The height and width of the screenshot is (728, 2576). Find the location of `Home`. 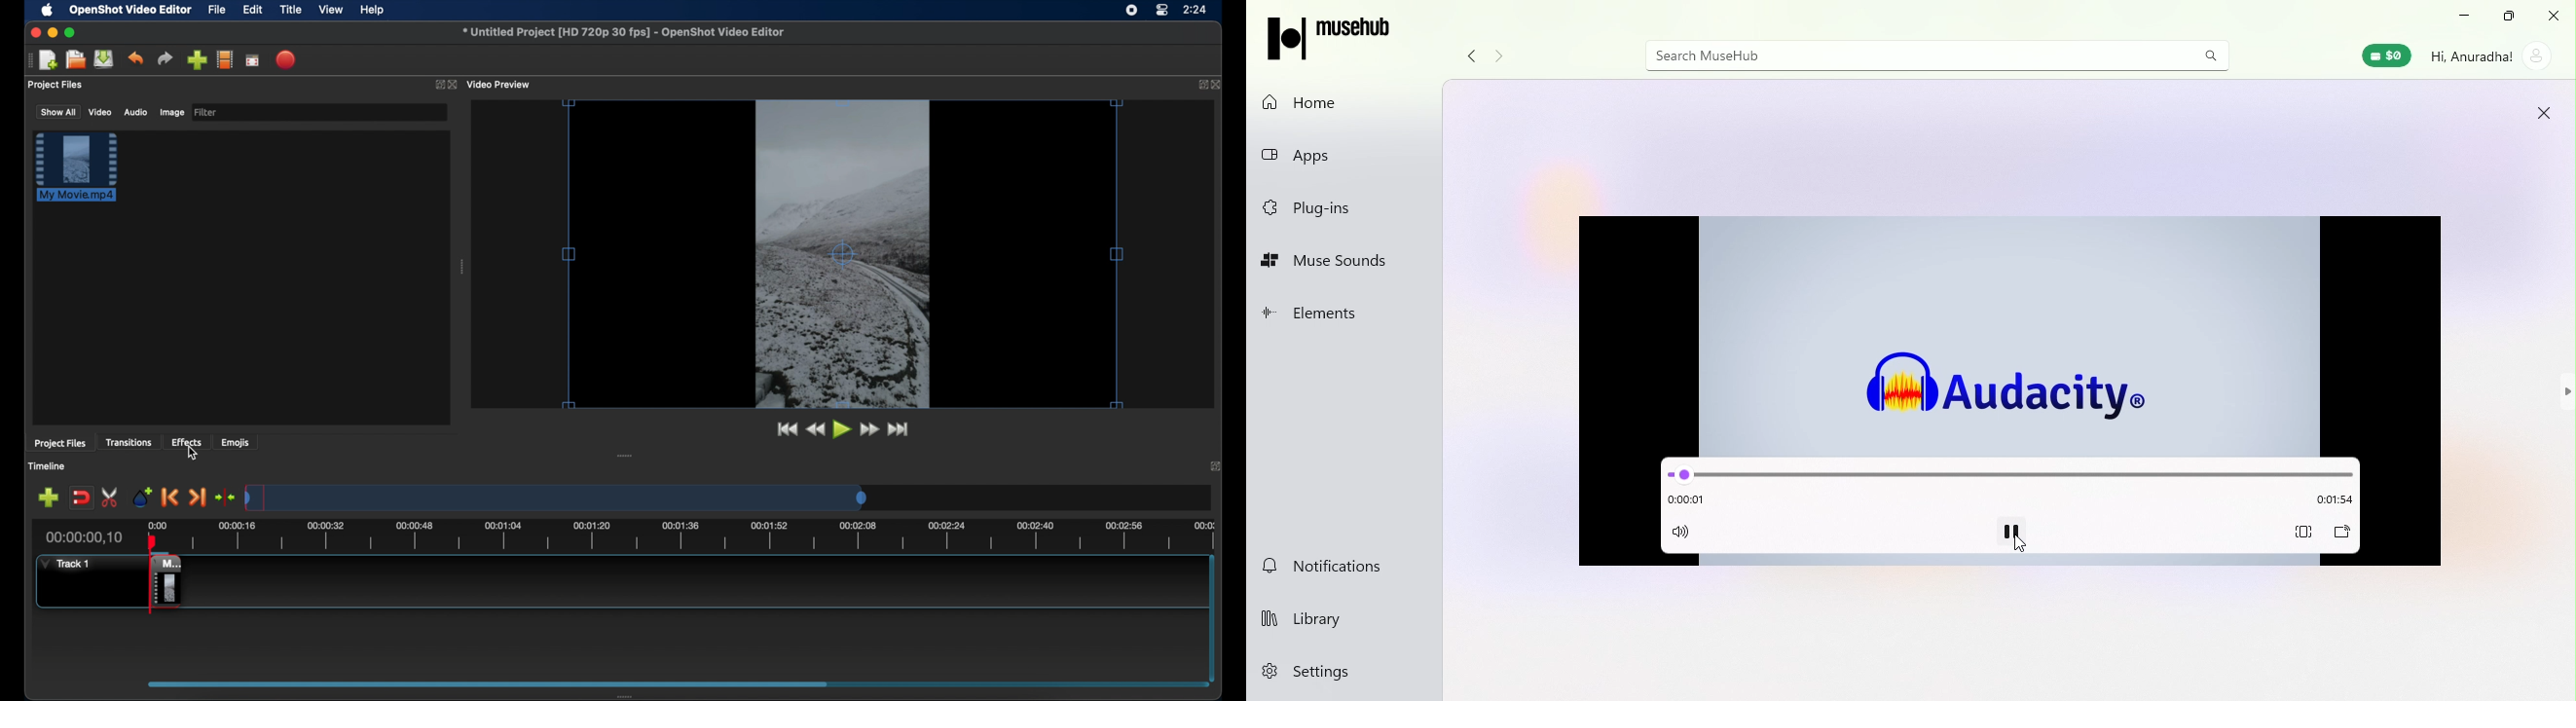

Home is located at coordinates (1343, 101).